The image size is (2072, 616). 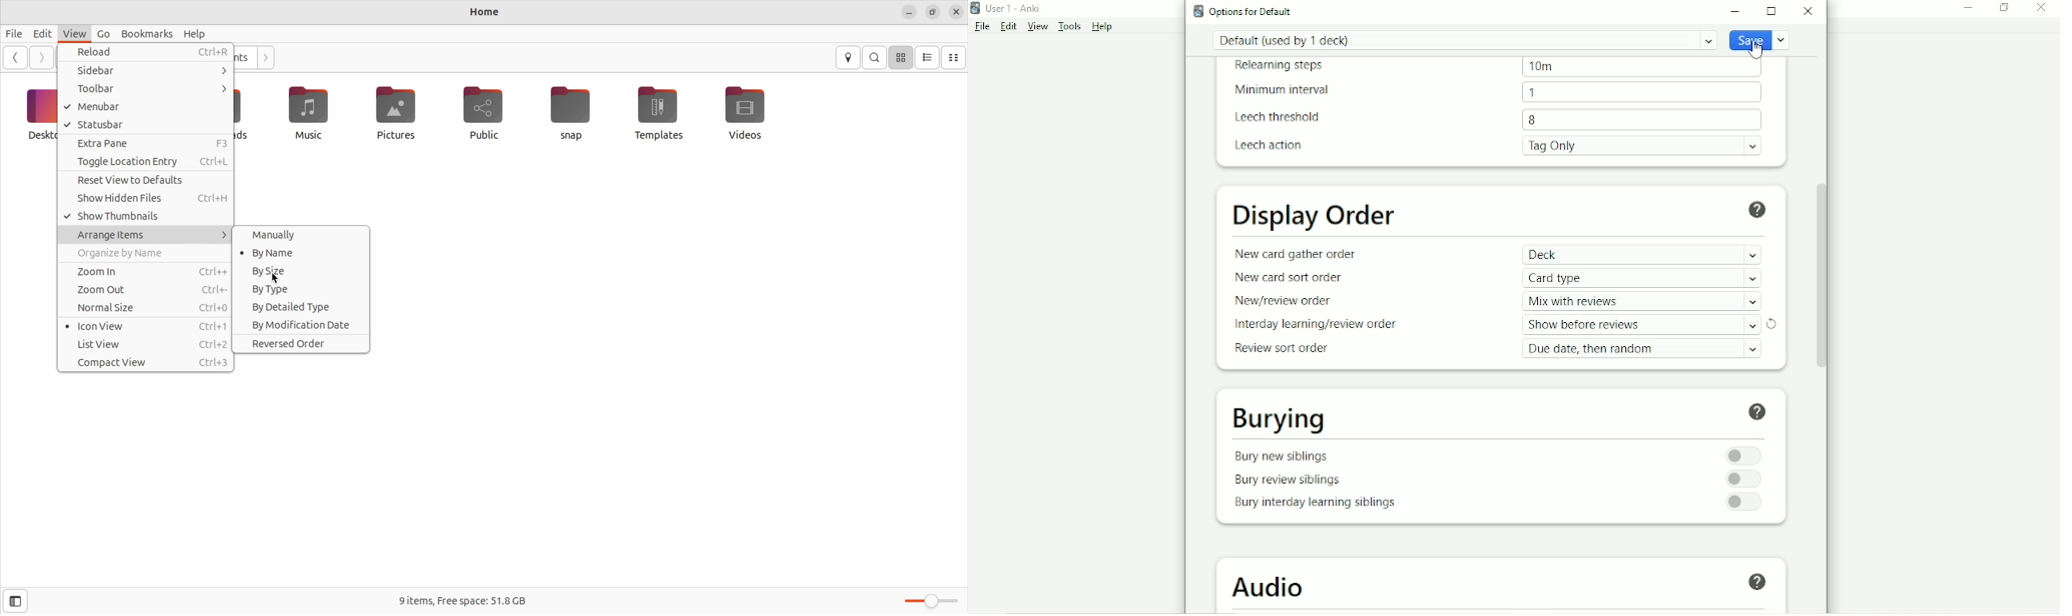 What do you see at coordinates (1642, 325) in the screenshot?
I see `Show after reviews` at bounding box center [1642, 325].